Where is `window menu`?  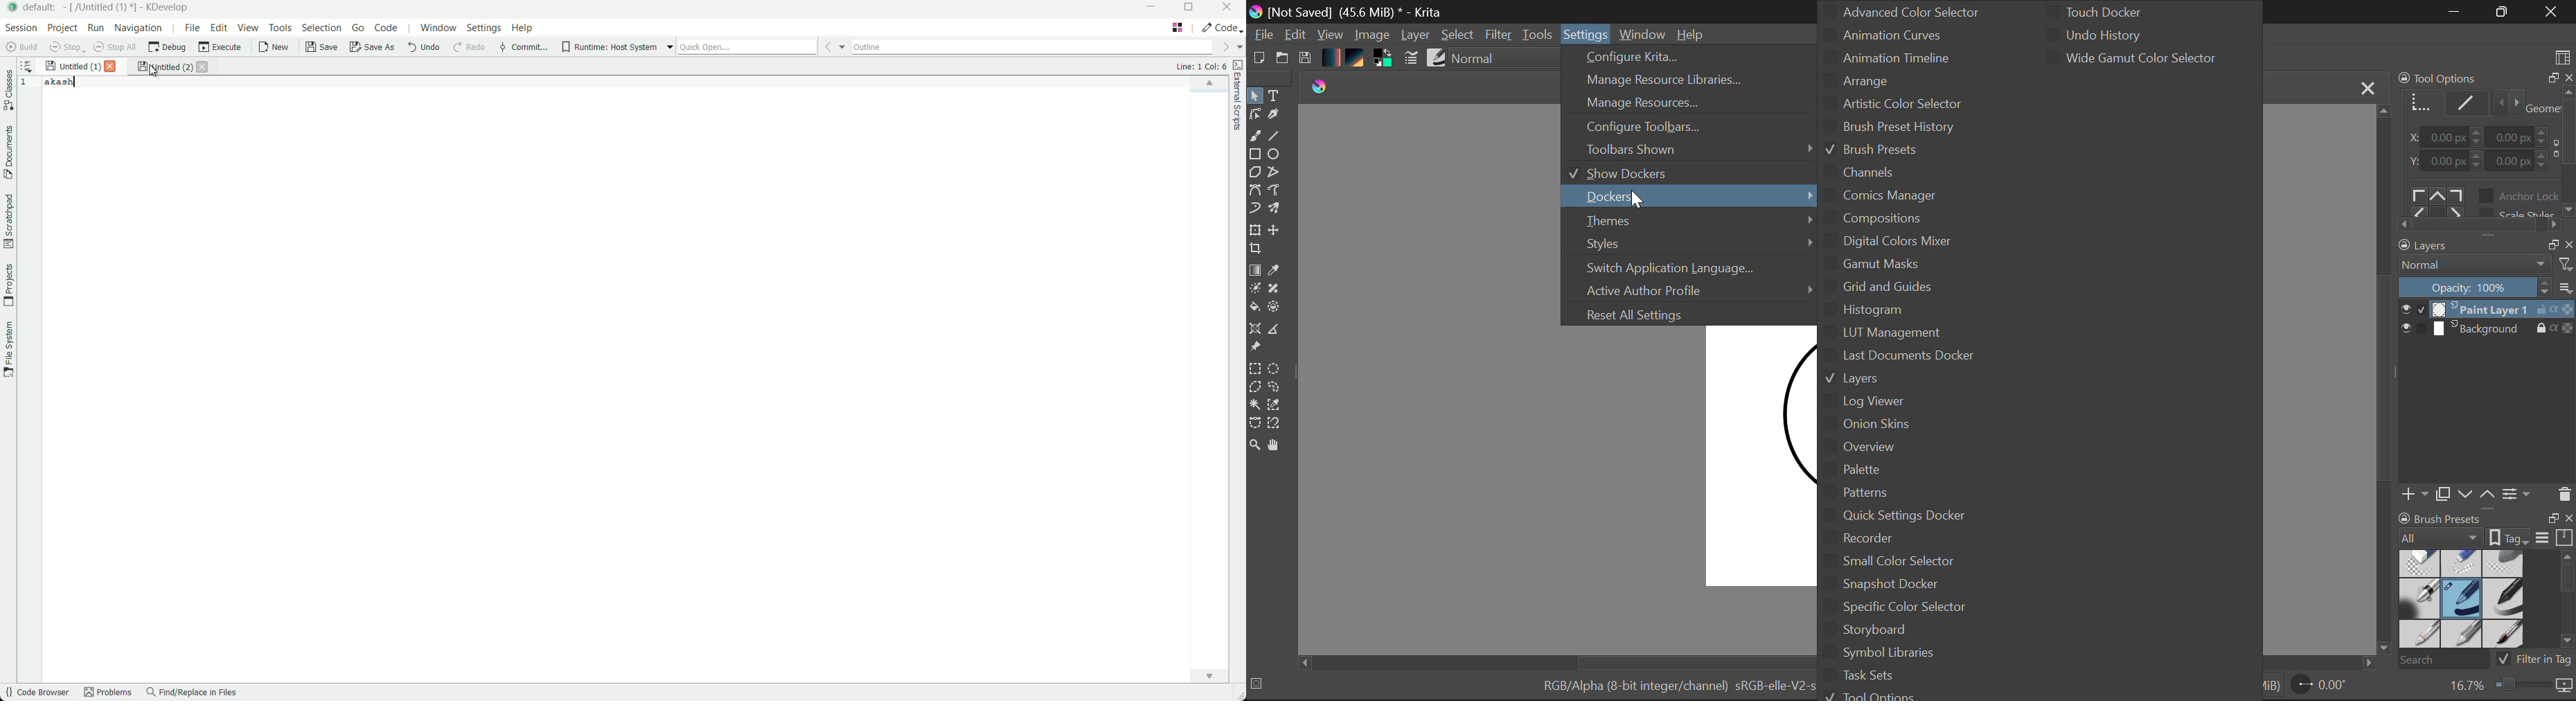
window menu is located at coordinates (438, 29).